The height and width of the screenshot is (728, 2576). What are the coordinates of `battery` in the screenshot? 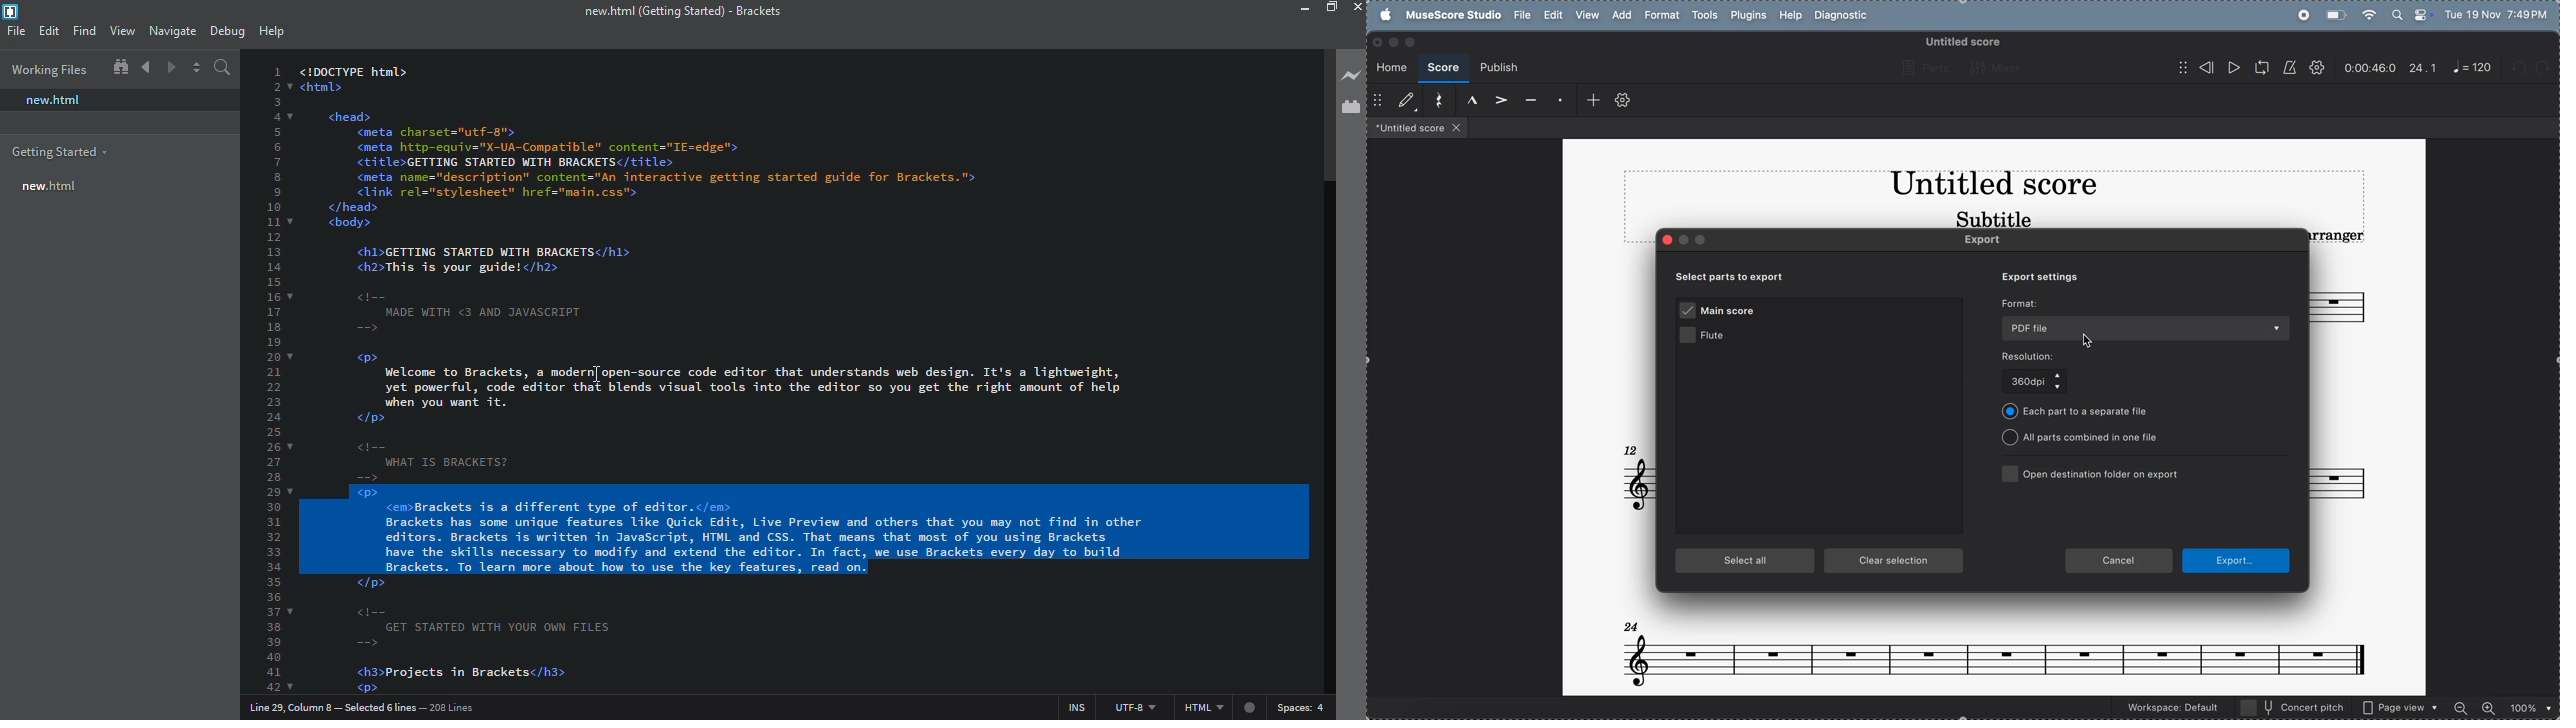 It's located at (2335, 14).